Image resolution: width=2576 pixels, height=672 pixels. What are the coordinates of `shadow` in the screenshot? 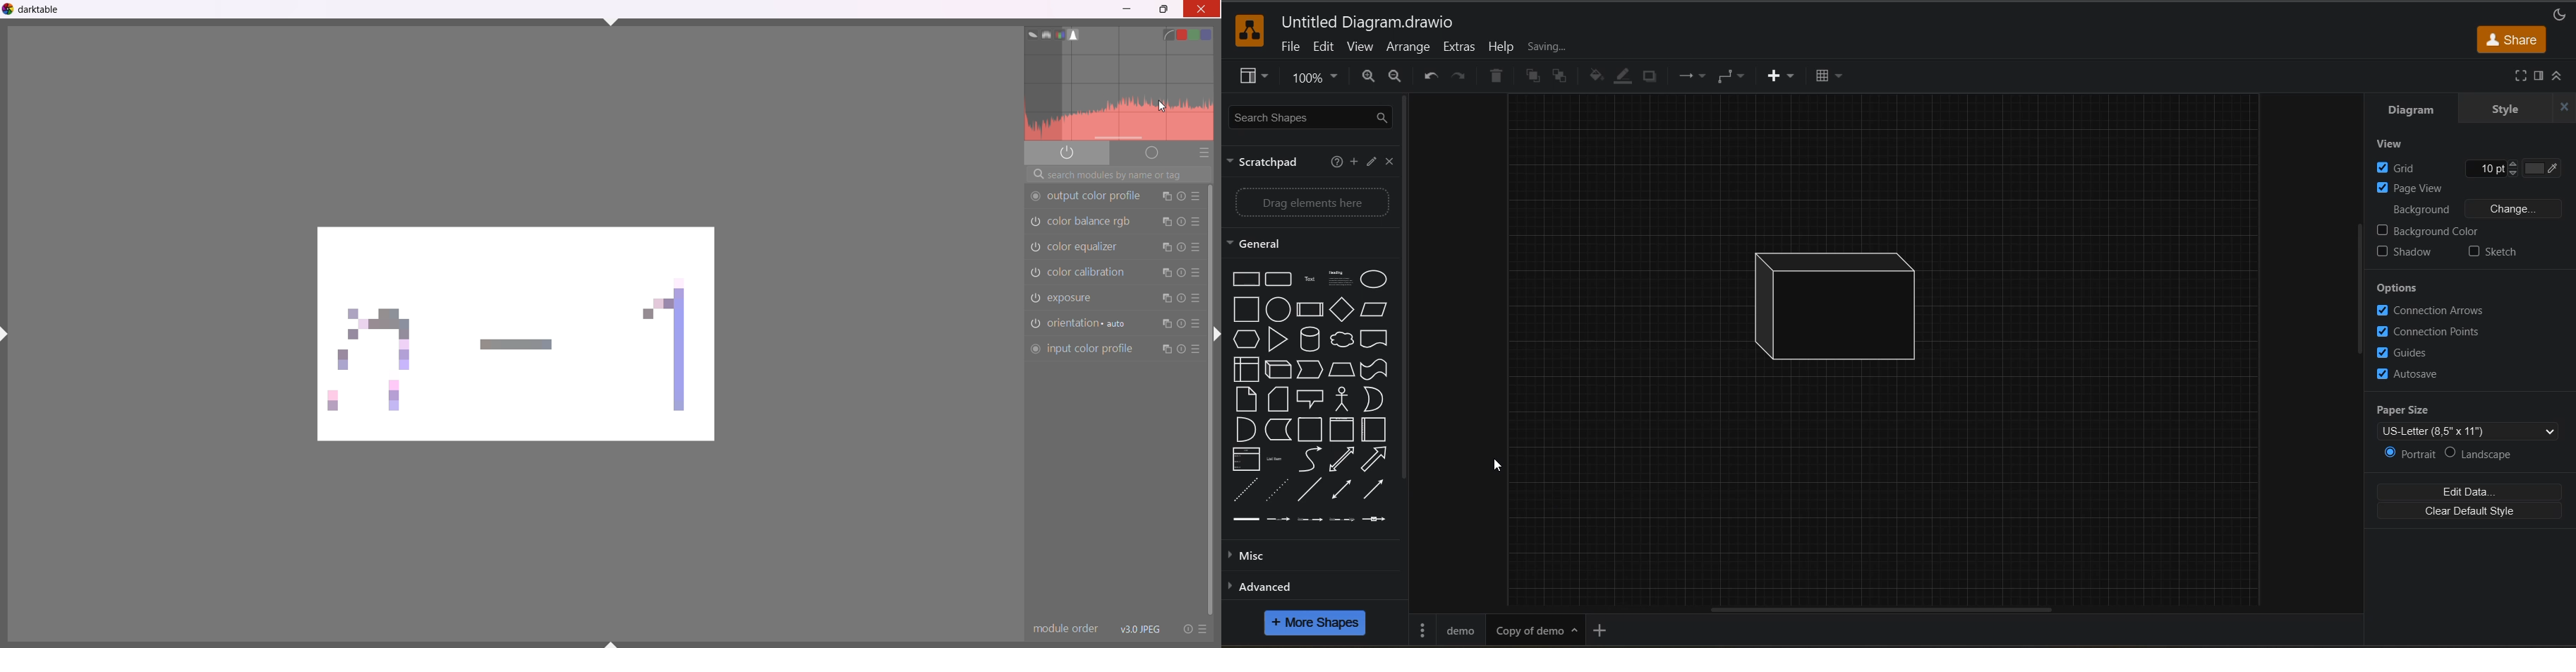 It's located at (1650, 76).